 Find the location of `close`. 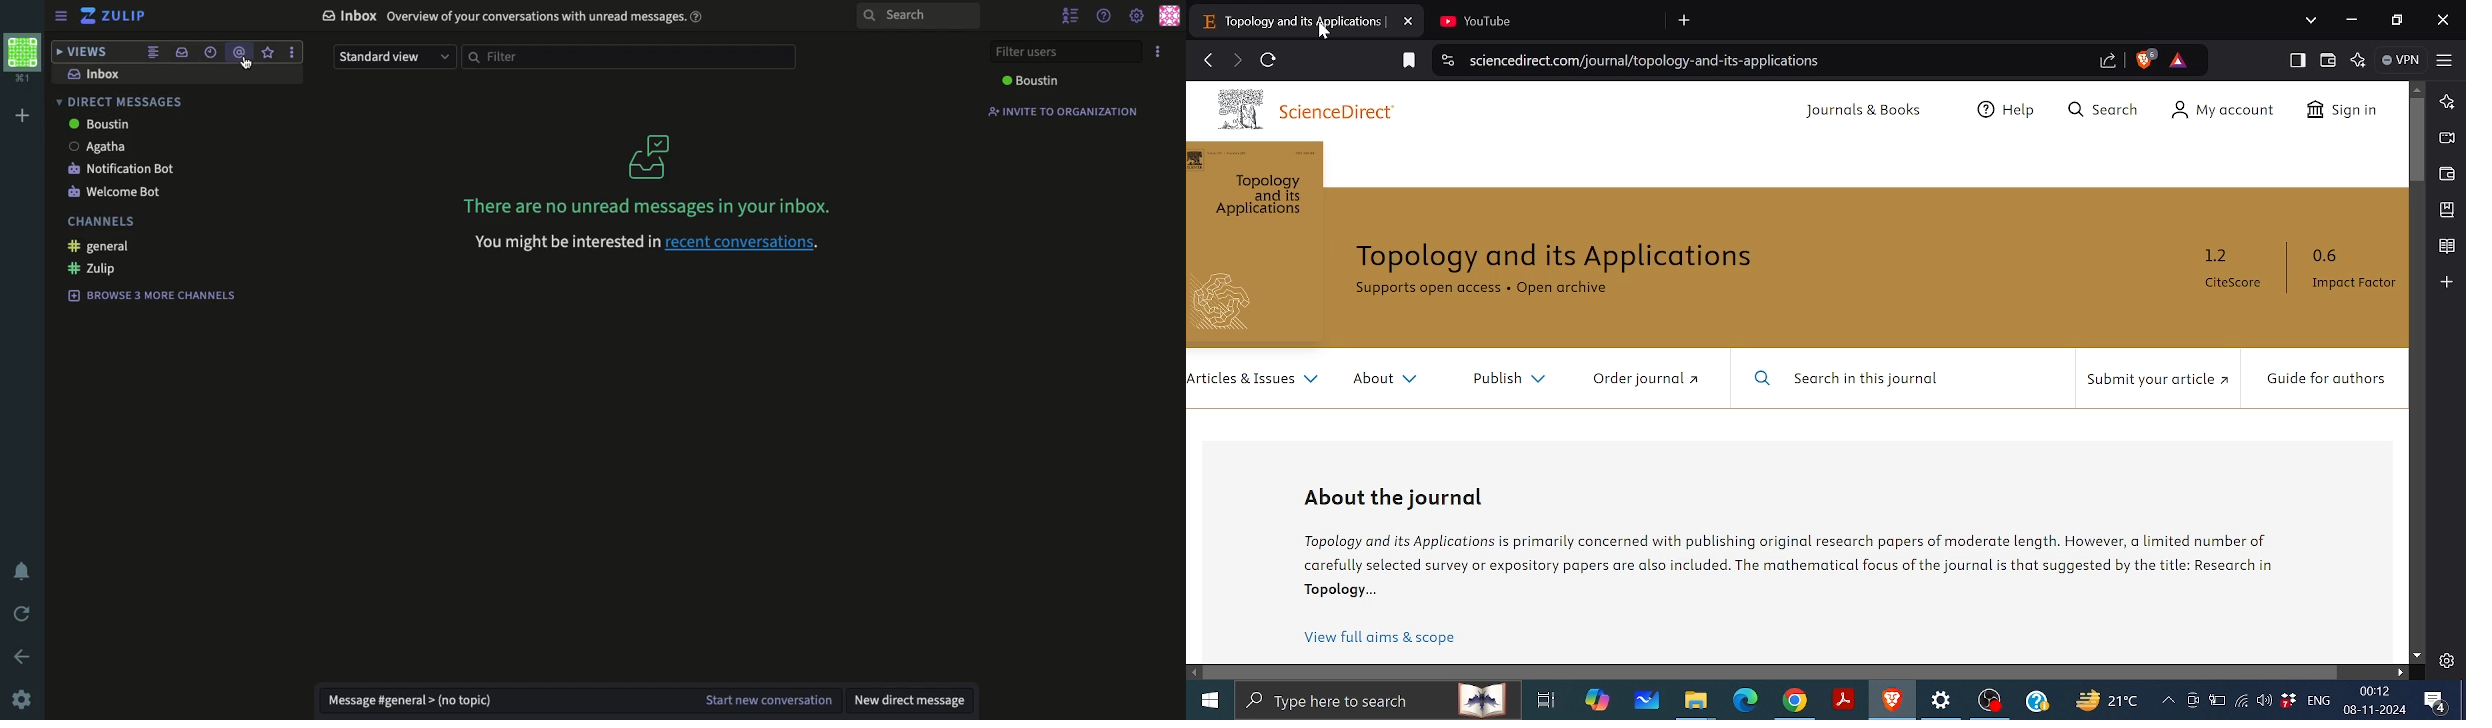

close is located at coordinates (2443, 22).